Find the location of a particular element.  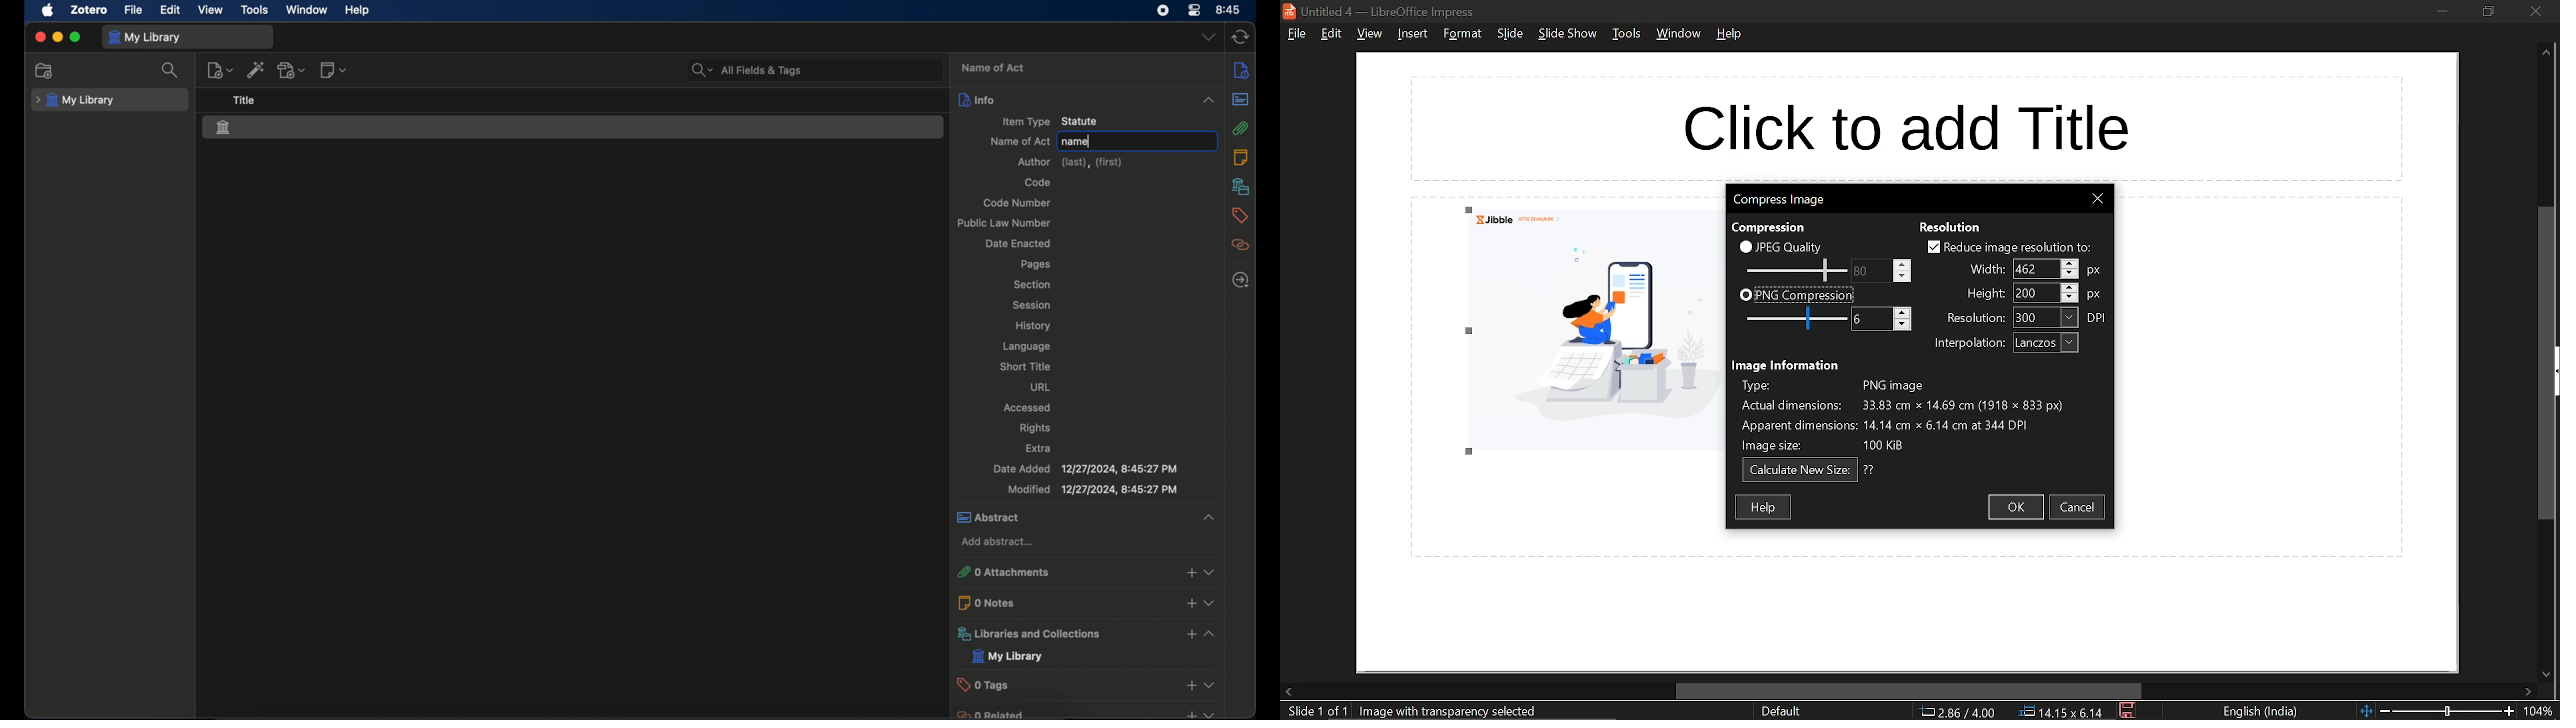

pages is located at coordinates (1035, 265).